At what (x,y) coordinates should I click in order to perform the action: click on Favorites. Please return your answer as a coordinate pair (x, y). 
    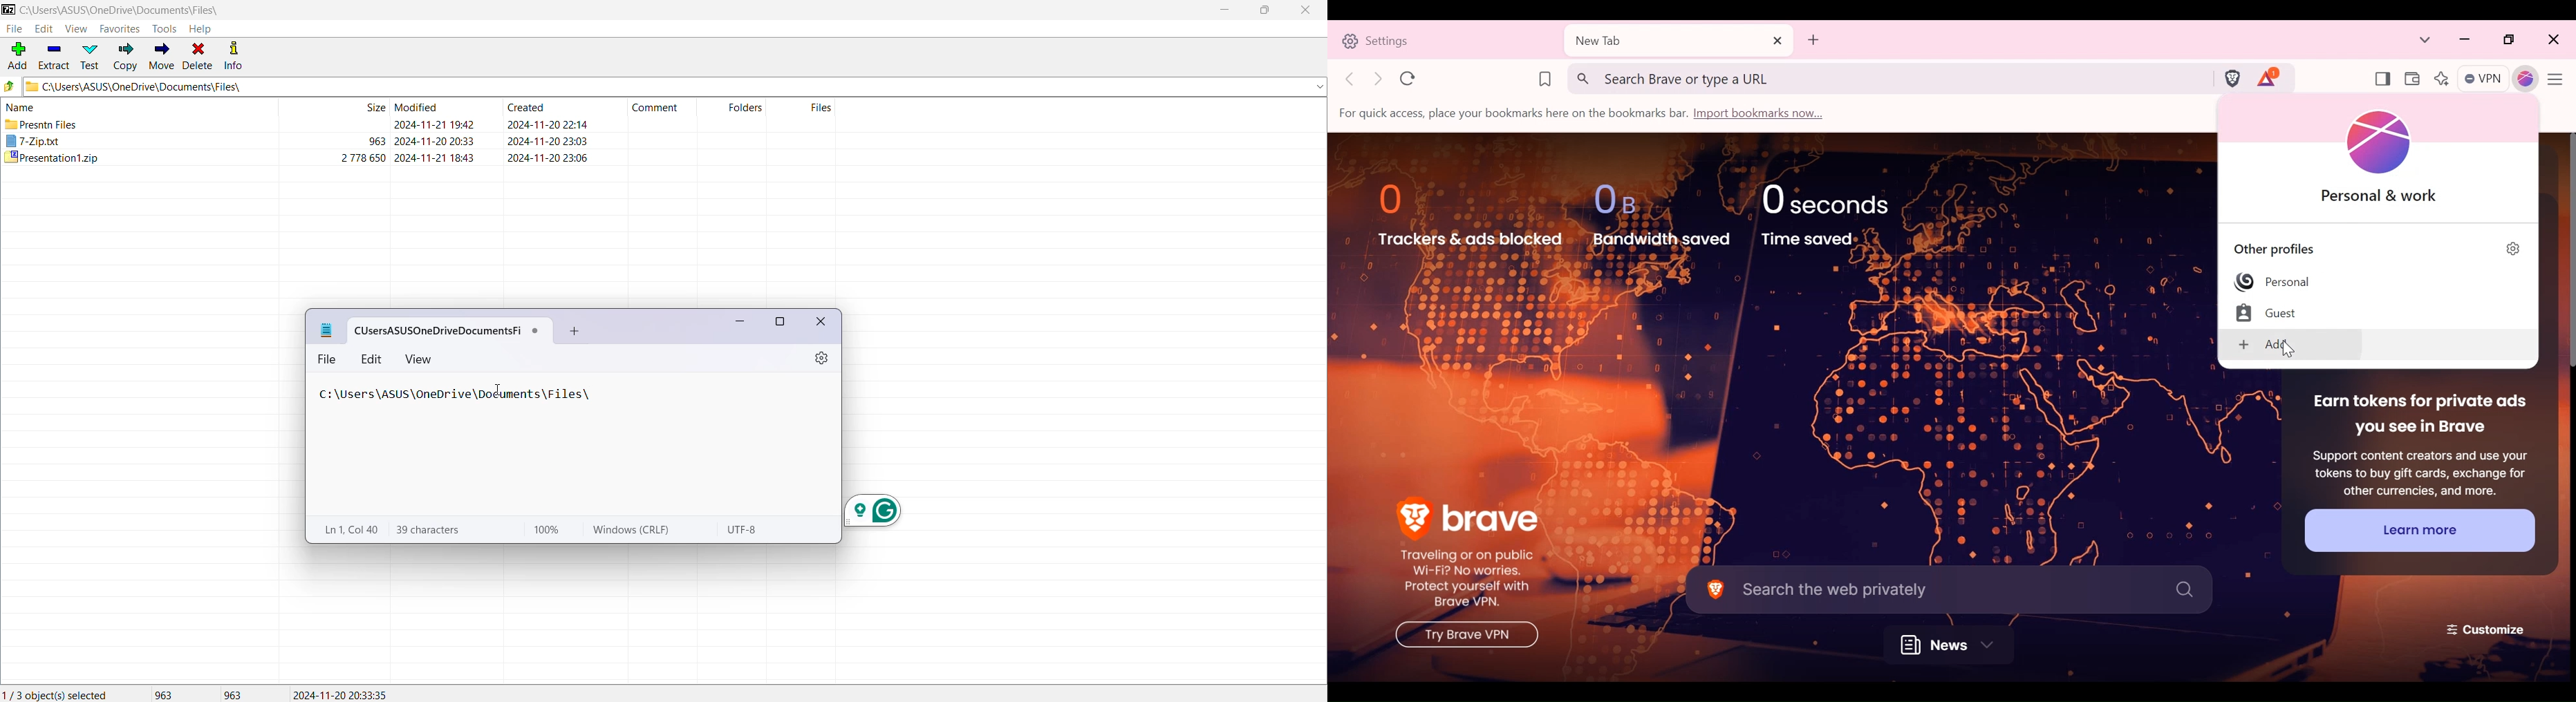
    Looking at the image, I should click on (121, 29).